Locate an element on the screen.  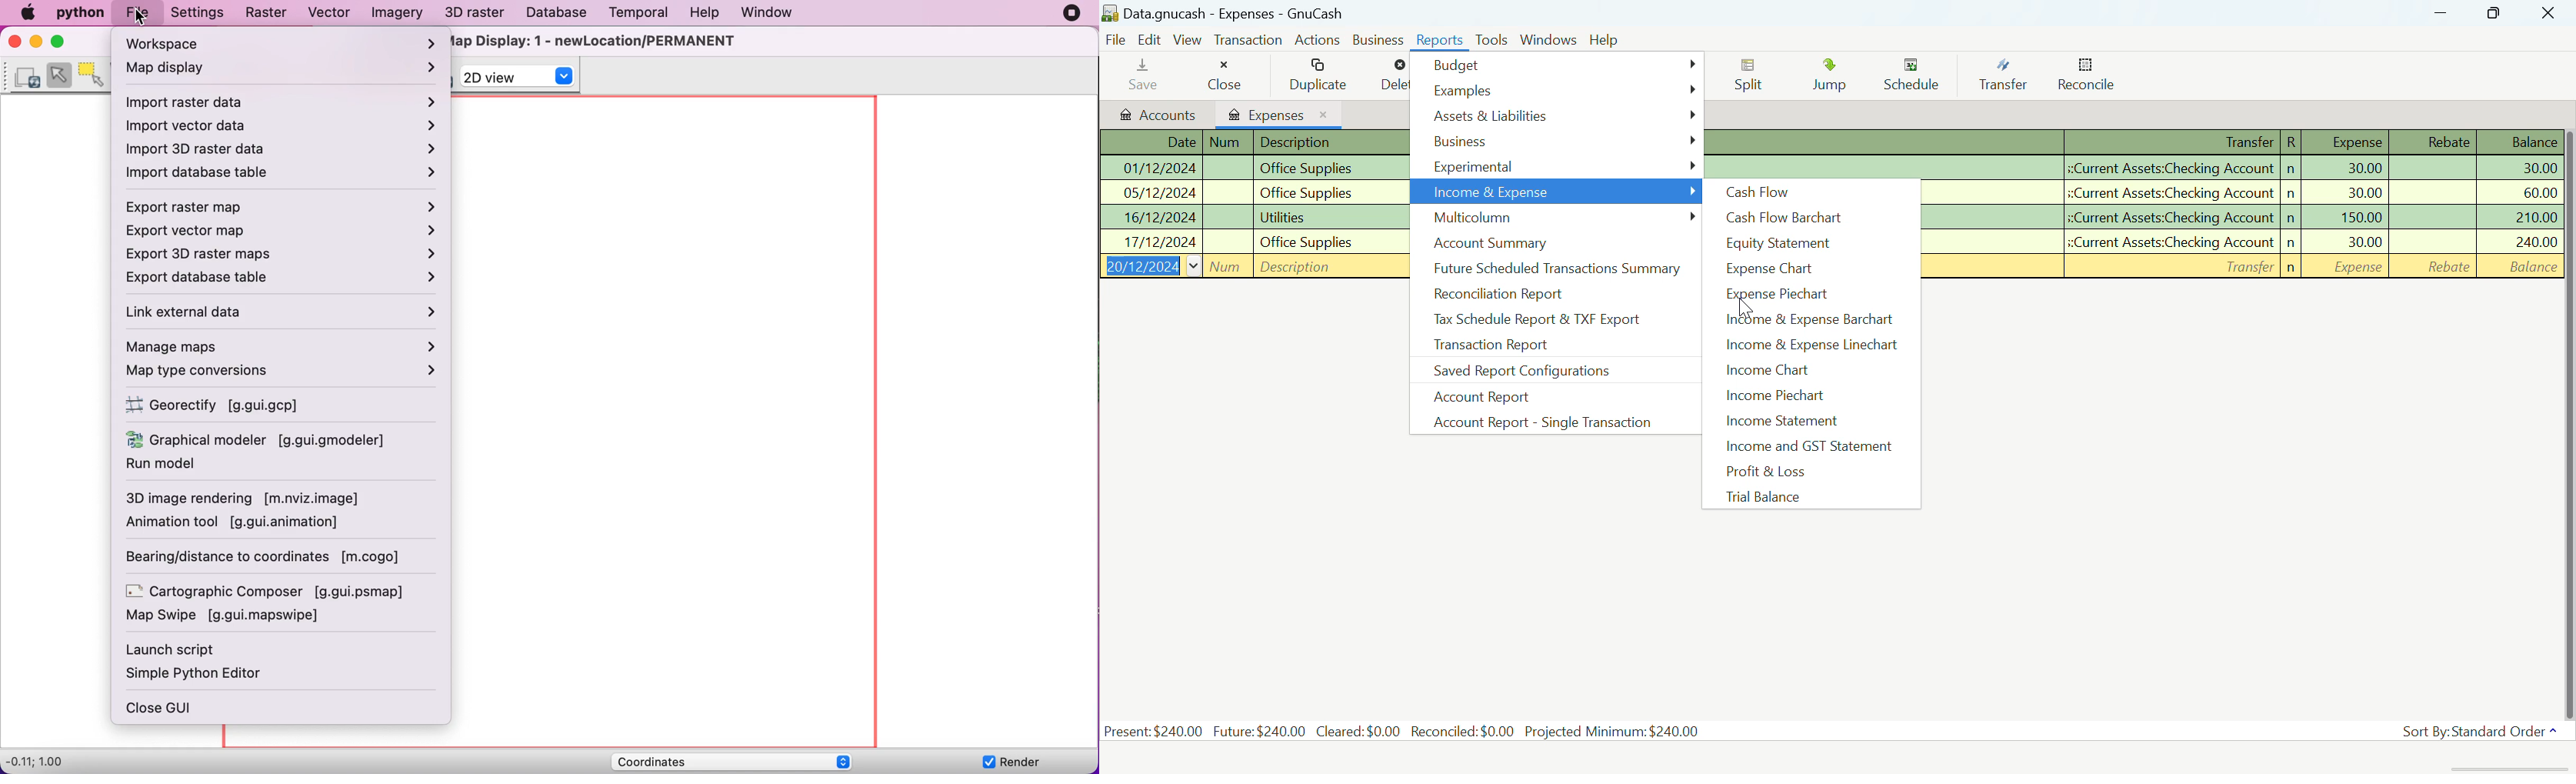
Office Supplies Transaction is located at coordinates (1248, 170).